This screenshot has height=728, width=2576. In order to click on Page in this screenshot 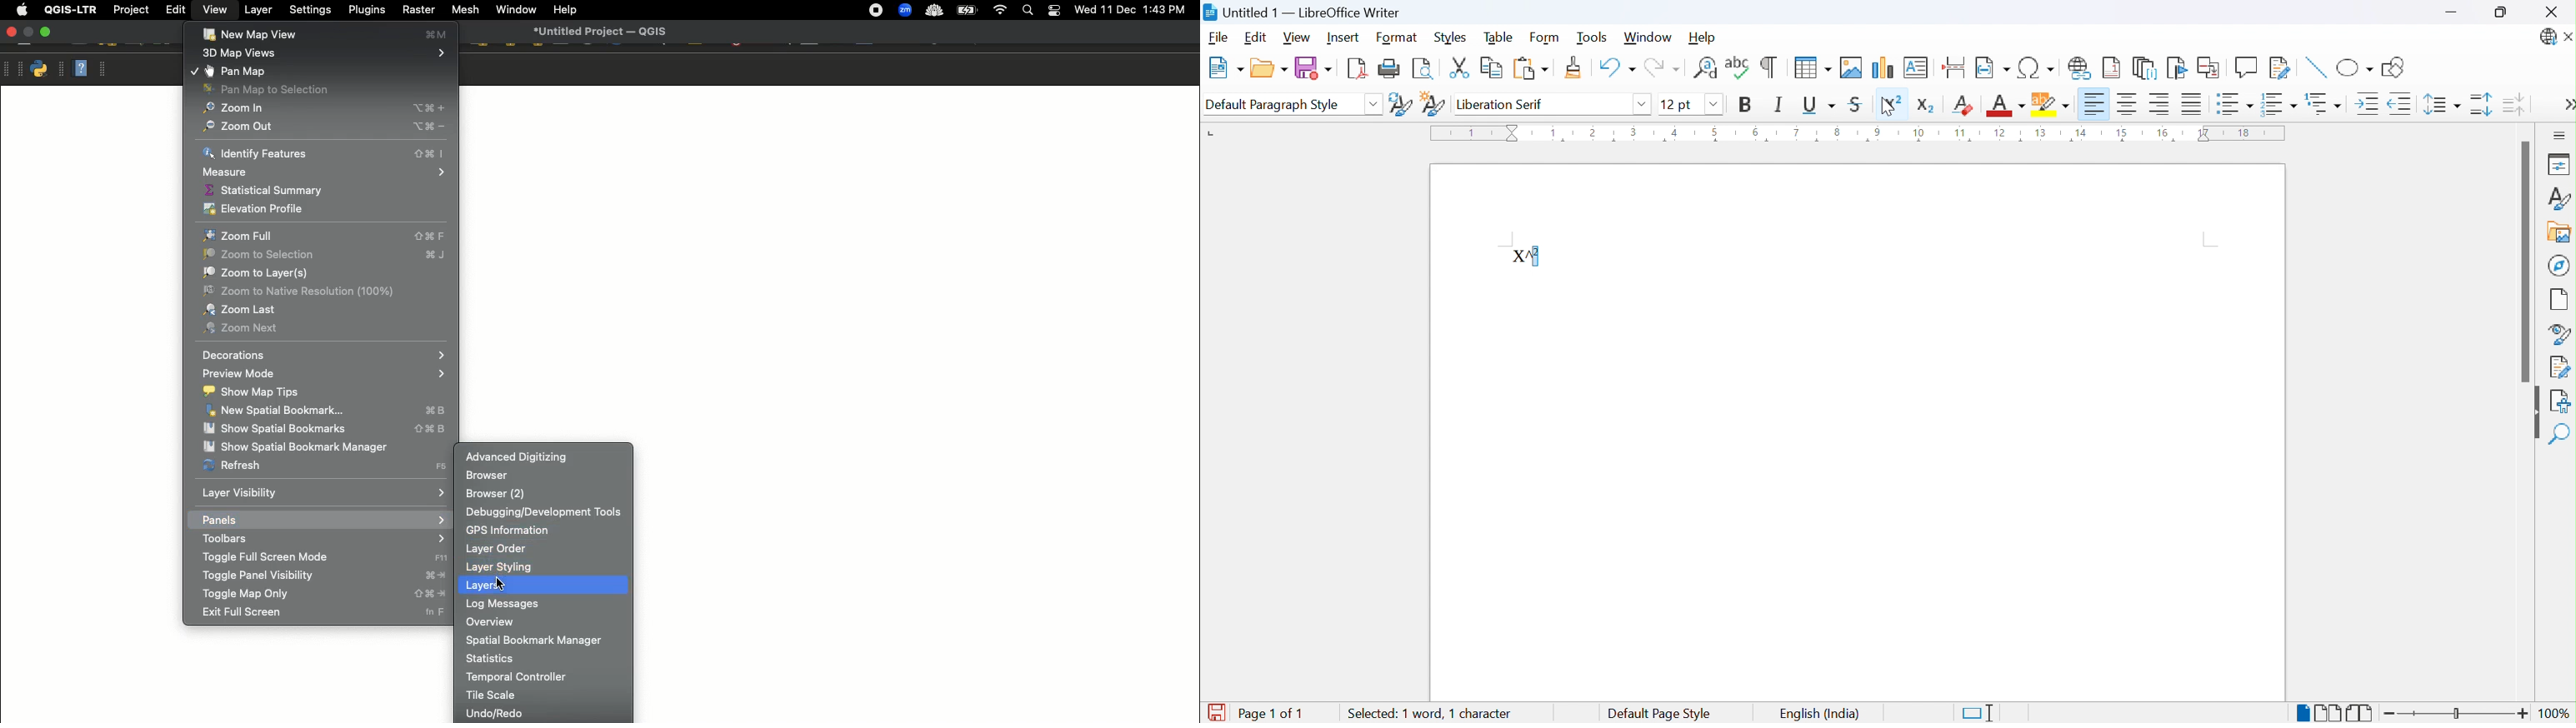, I will do `click(2559, 300)`.